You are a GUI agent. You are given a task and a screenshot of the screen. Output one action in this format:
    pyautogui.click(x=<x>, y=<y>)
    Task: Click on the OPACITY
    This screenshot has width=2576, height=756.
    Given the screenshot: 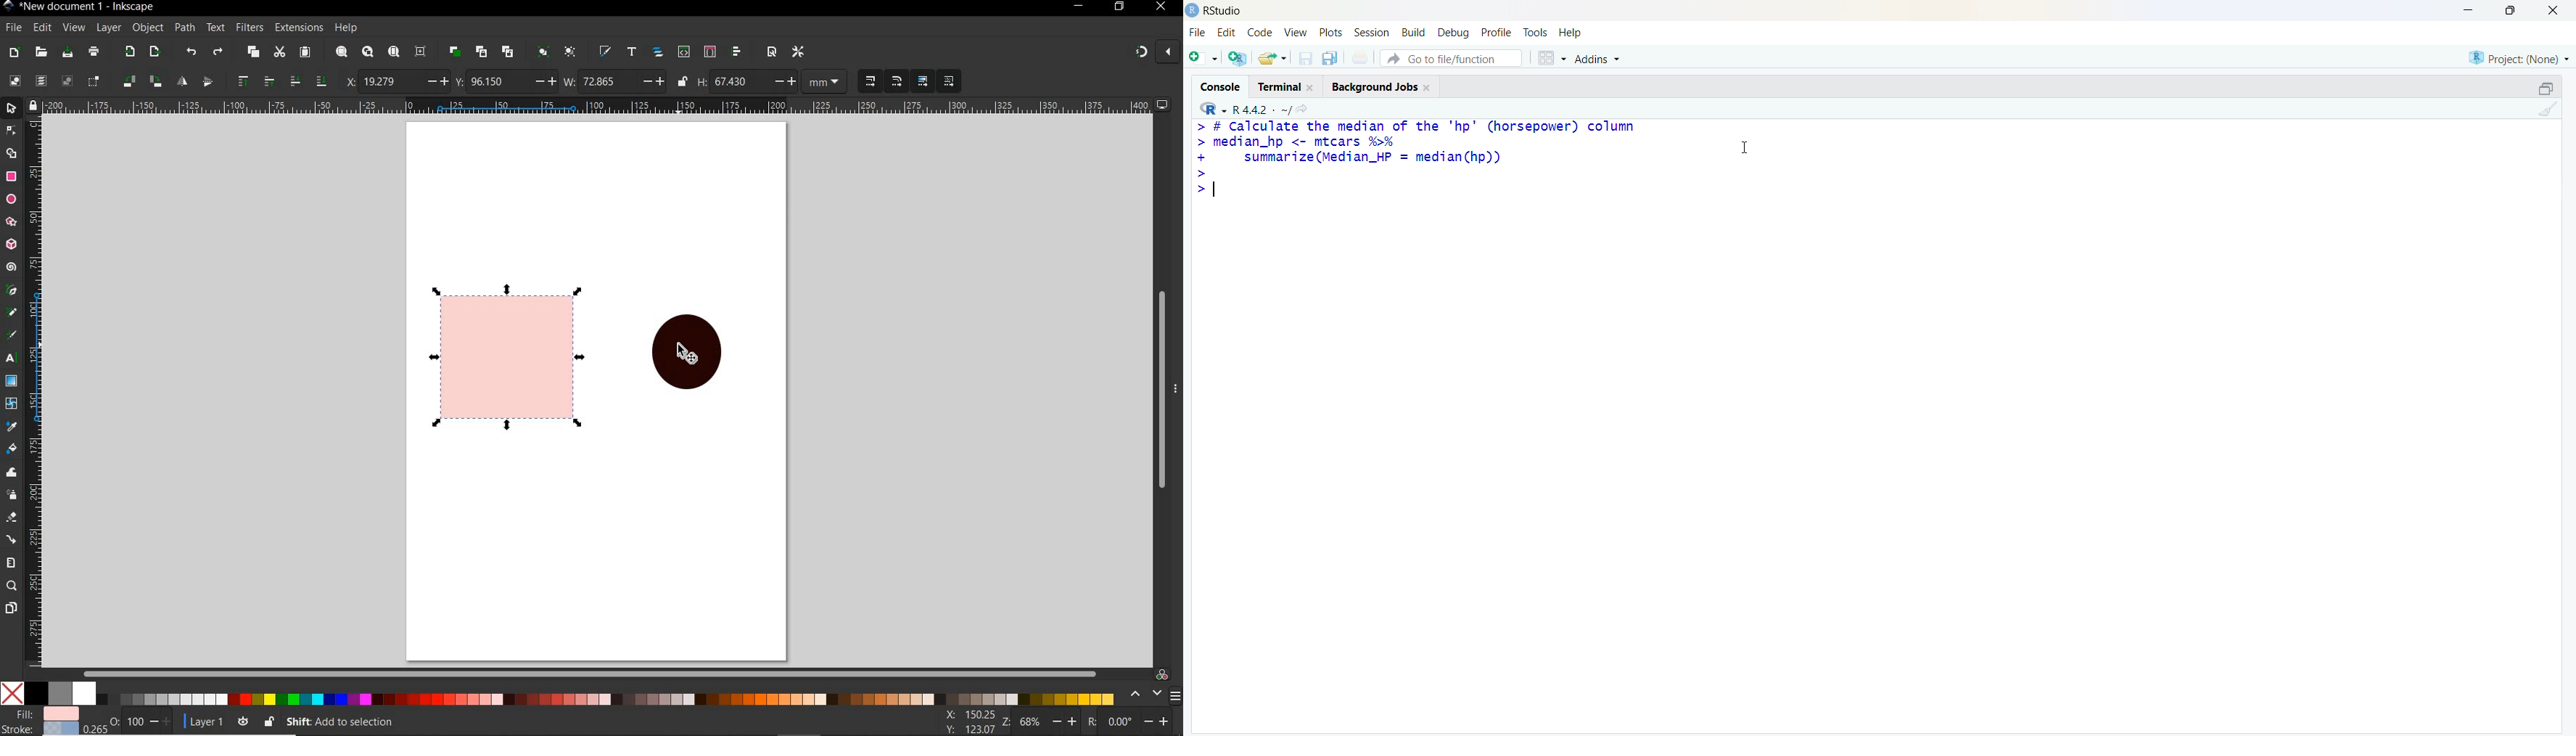 What is the action you would take?
    pyautogui.click(x=128, y=720)
    